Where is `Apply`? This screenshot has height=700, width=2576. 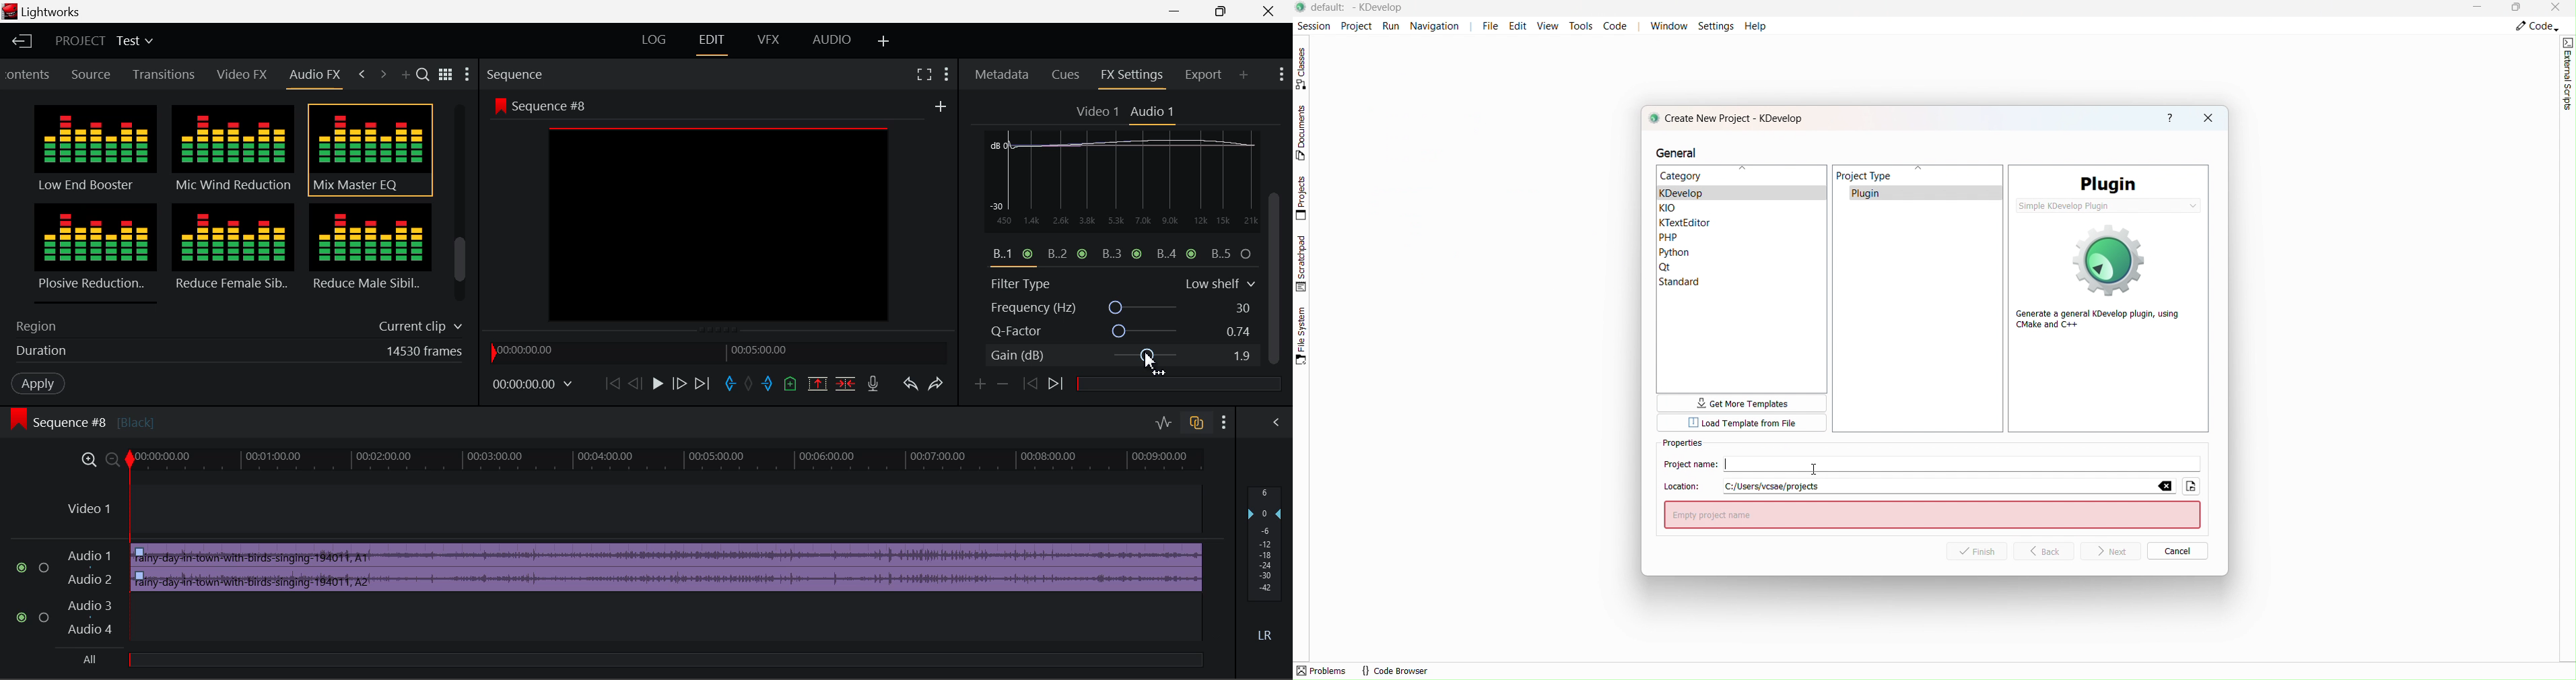
Apply is located at coordinates (38, 384).